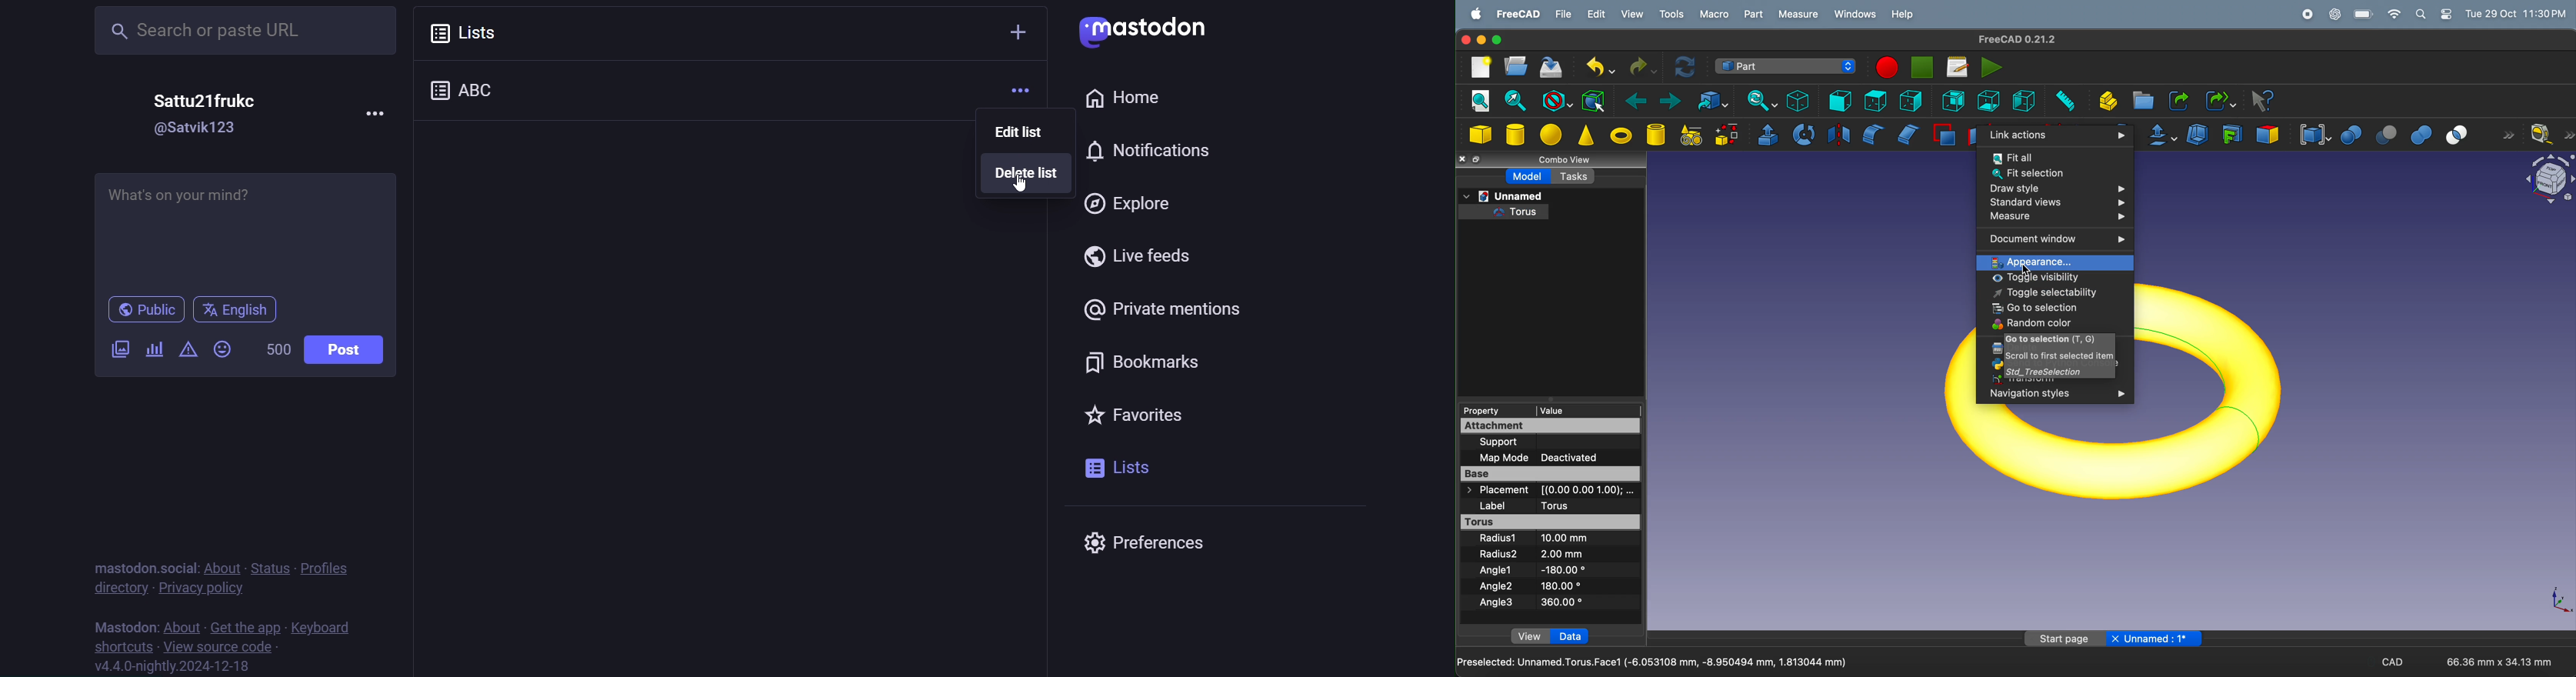  Describe the element at coordinates (1018, 30) in the screenshot. I see `add` at that location.